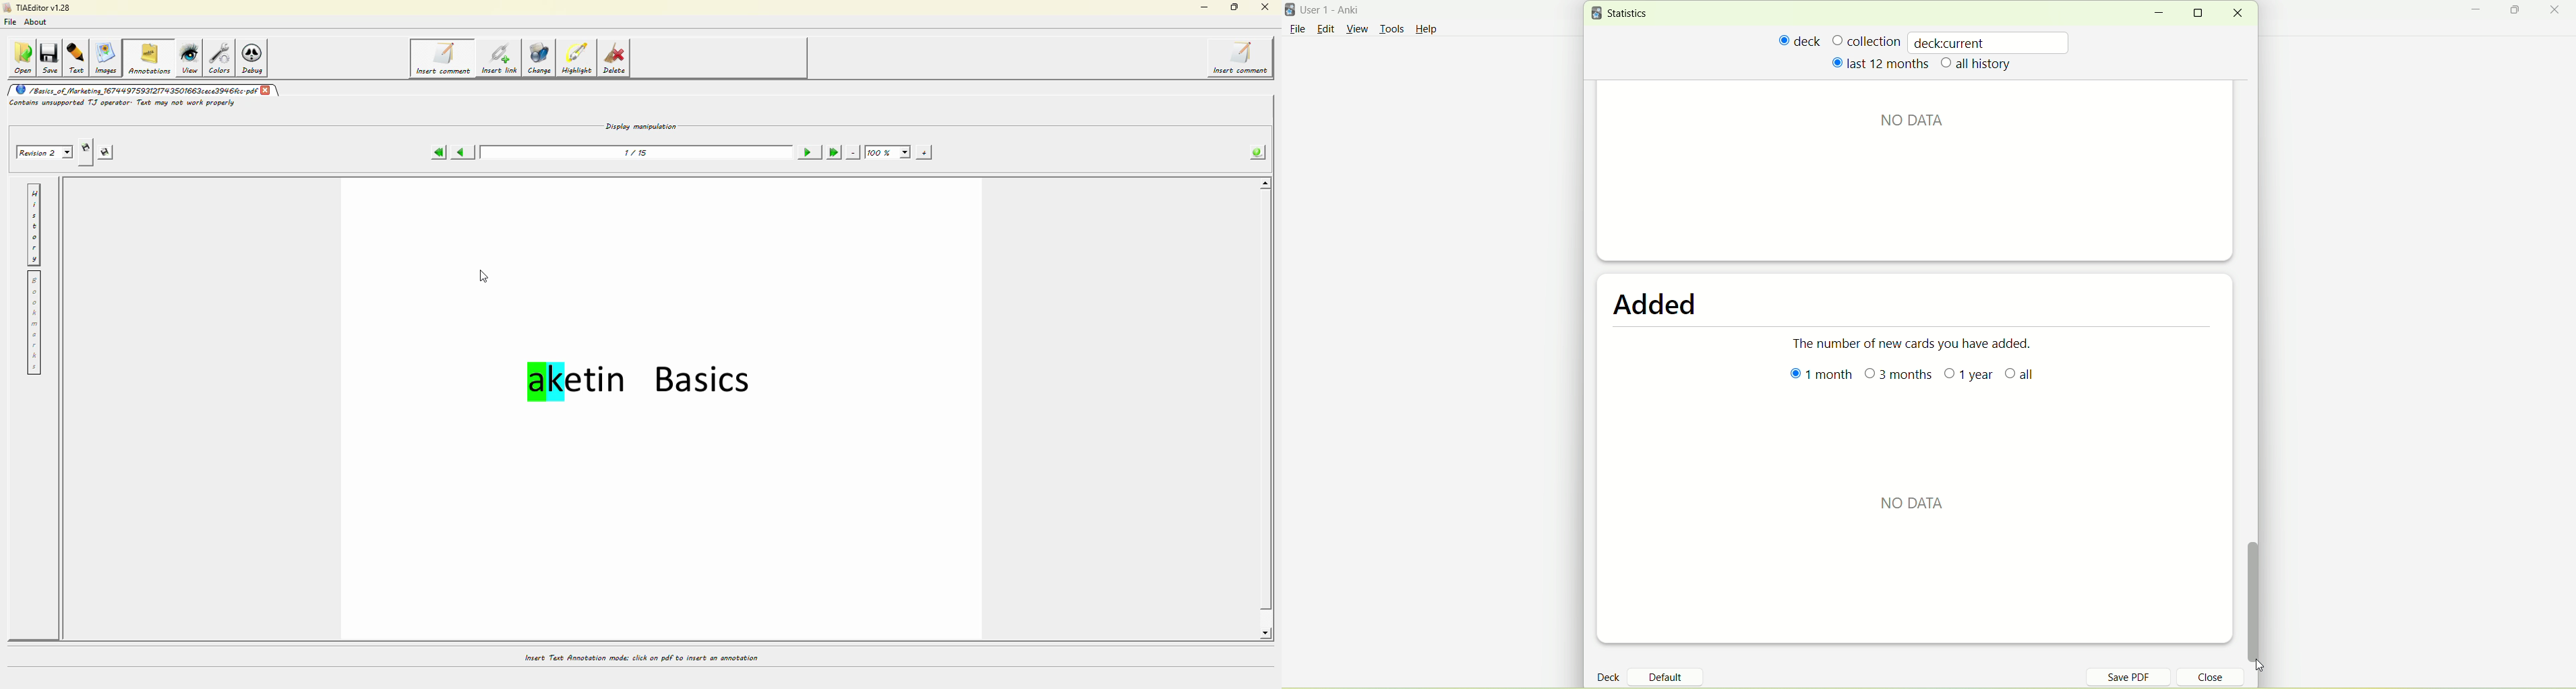  Describe the element at coordinates (1866, 40) in the screenshot. I see `collection` at that location.